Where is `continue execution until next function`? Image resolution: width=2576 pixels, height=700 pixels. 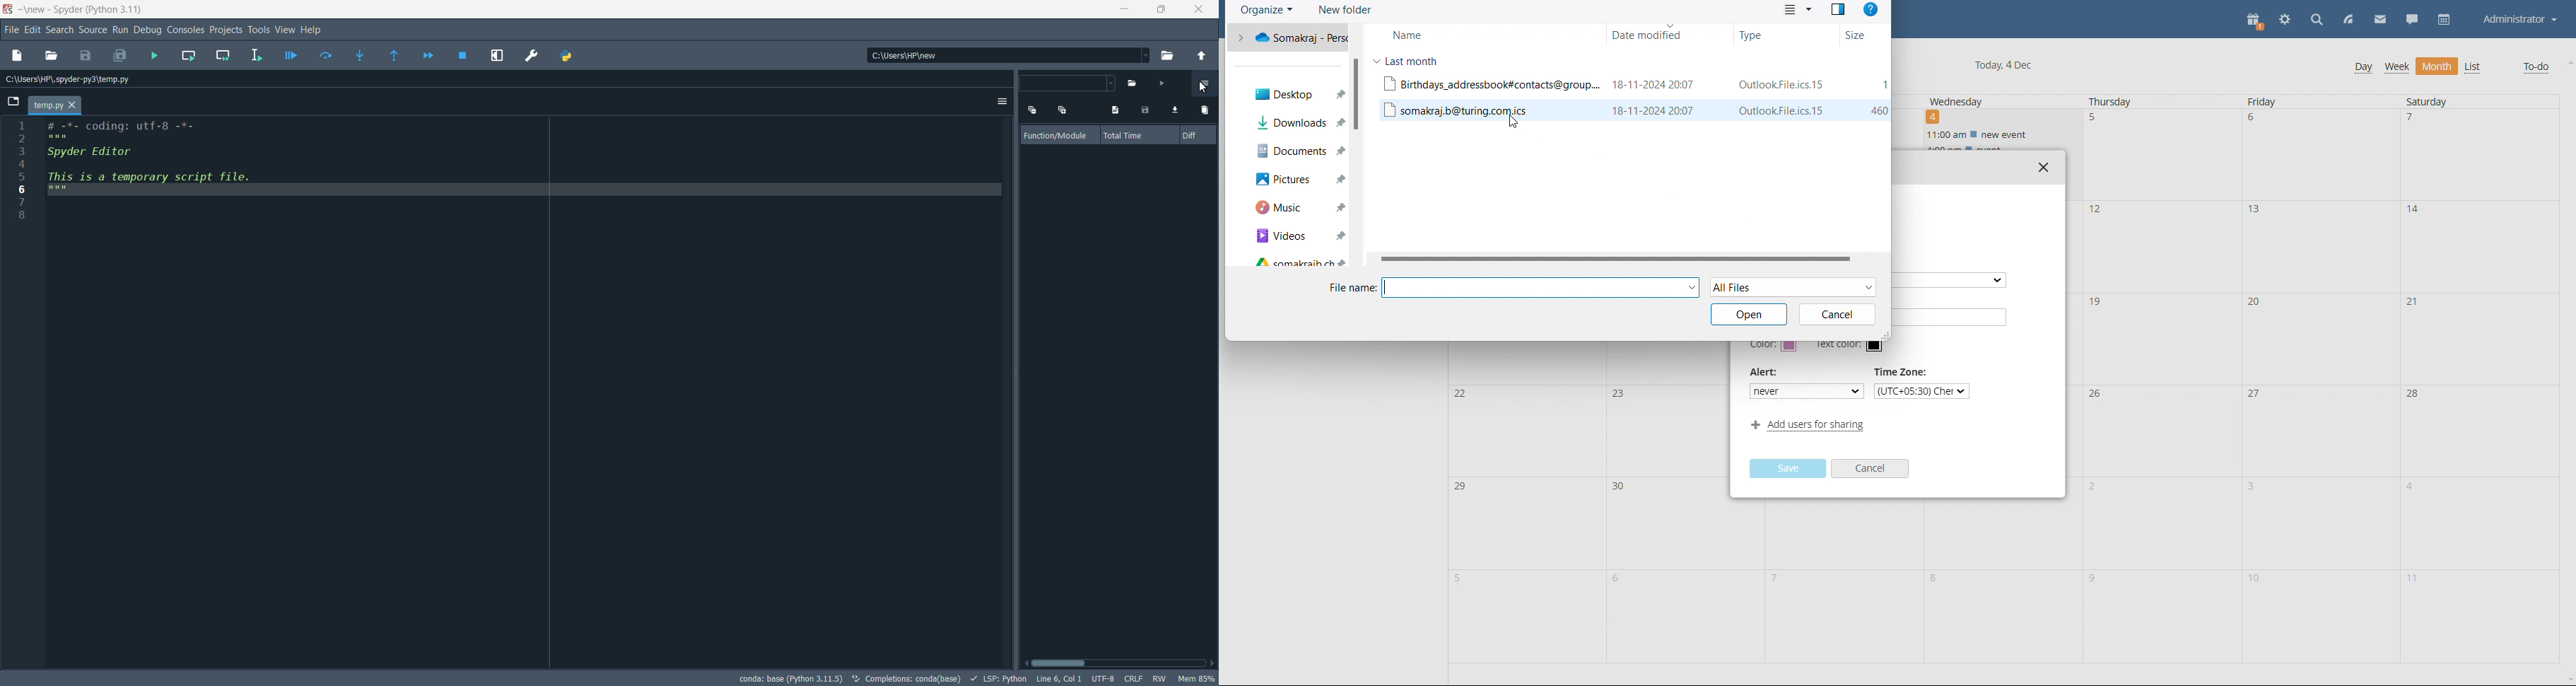
continue execution until next function is located at coordinates (396, 57).